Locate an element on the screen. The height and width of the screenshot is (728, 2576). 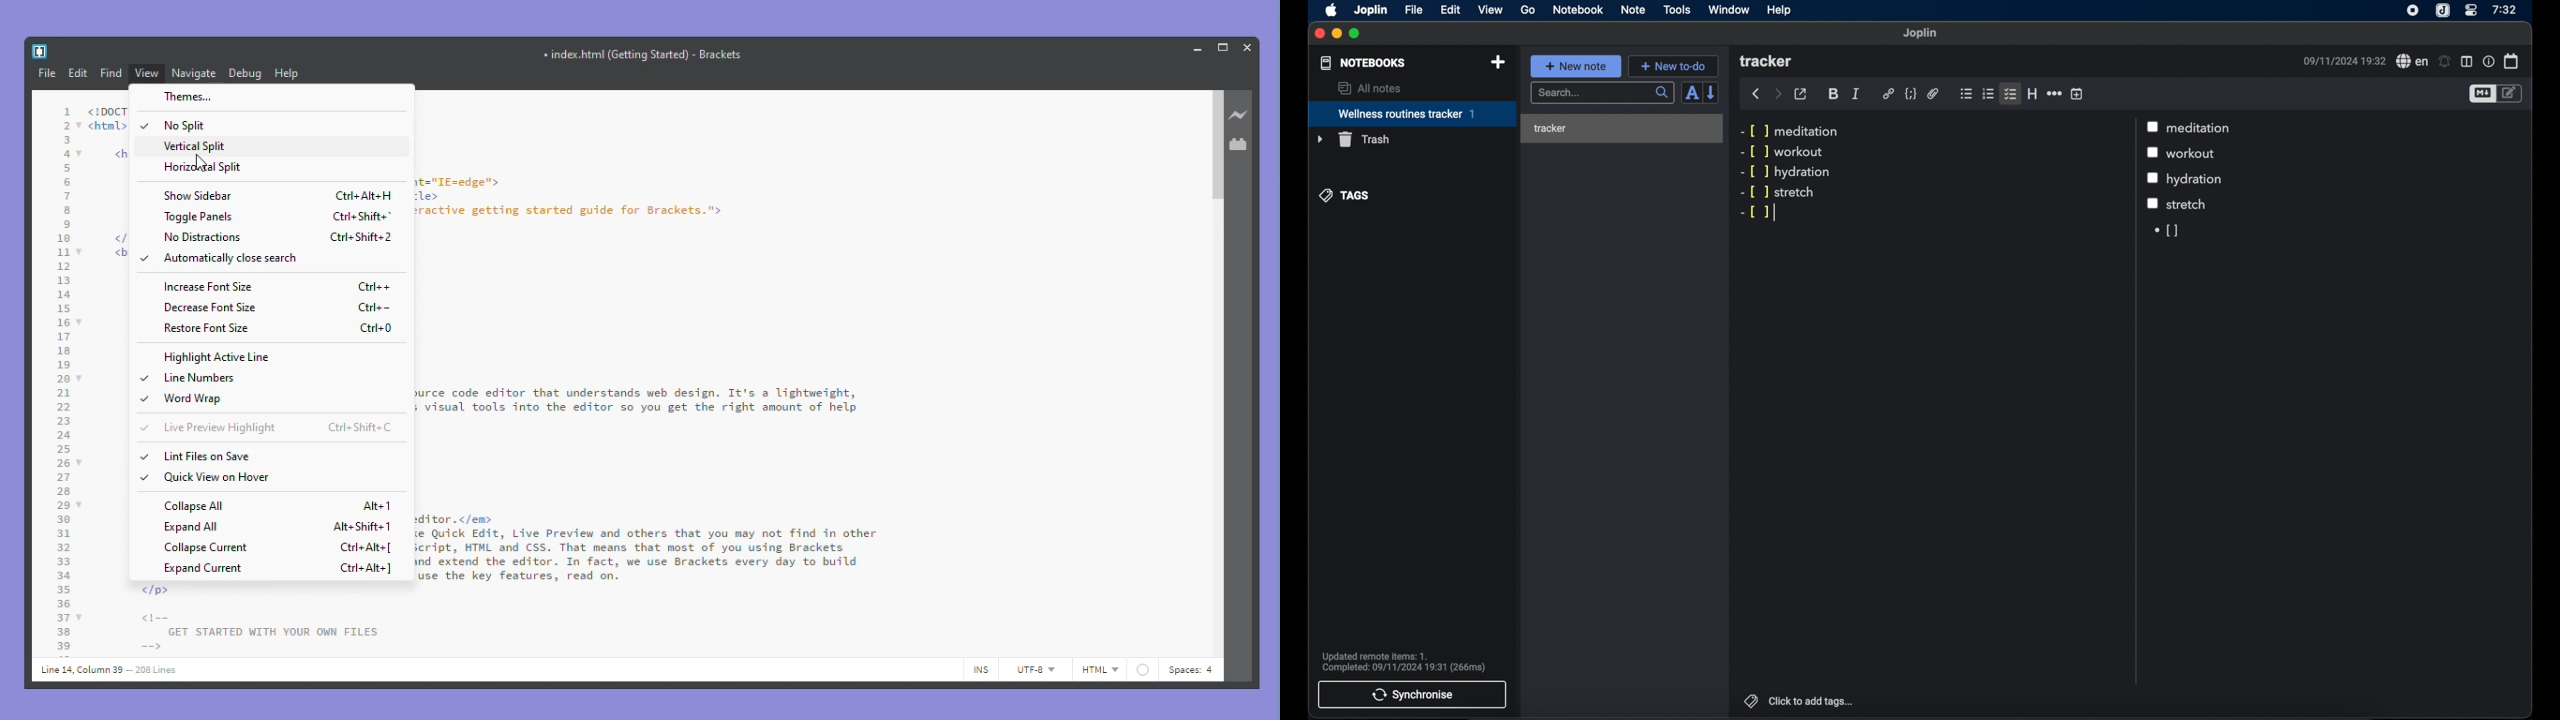
21 is located at coordinates (63, 393).